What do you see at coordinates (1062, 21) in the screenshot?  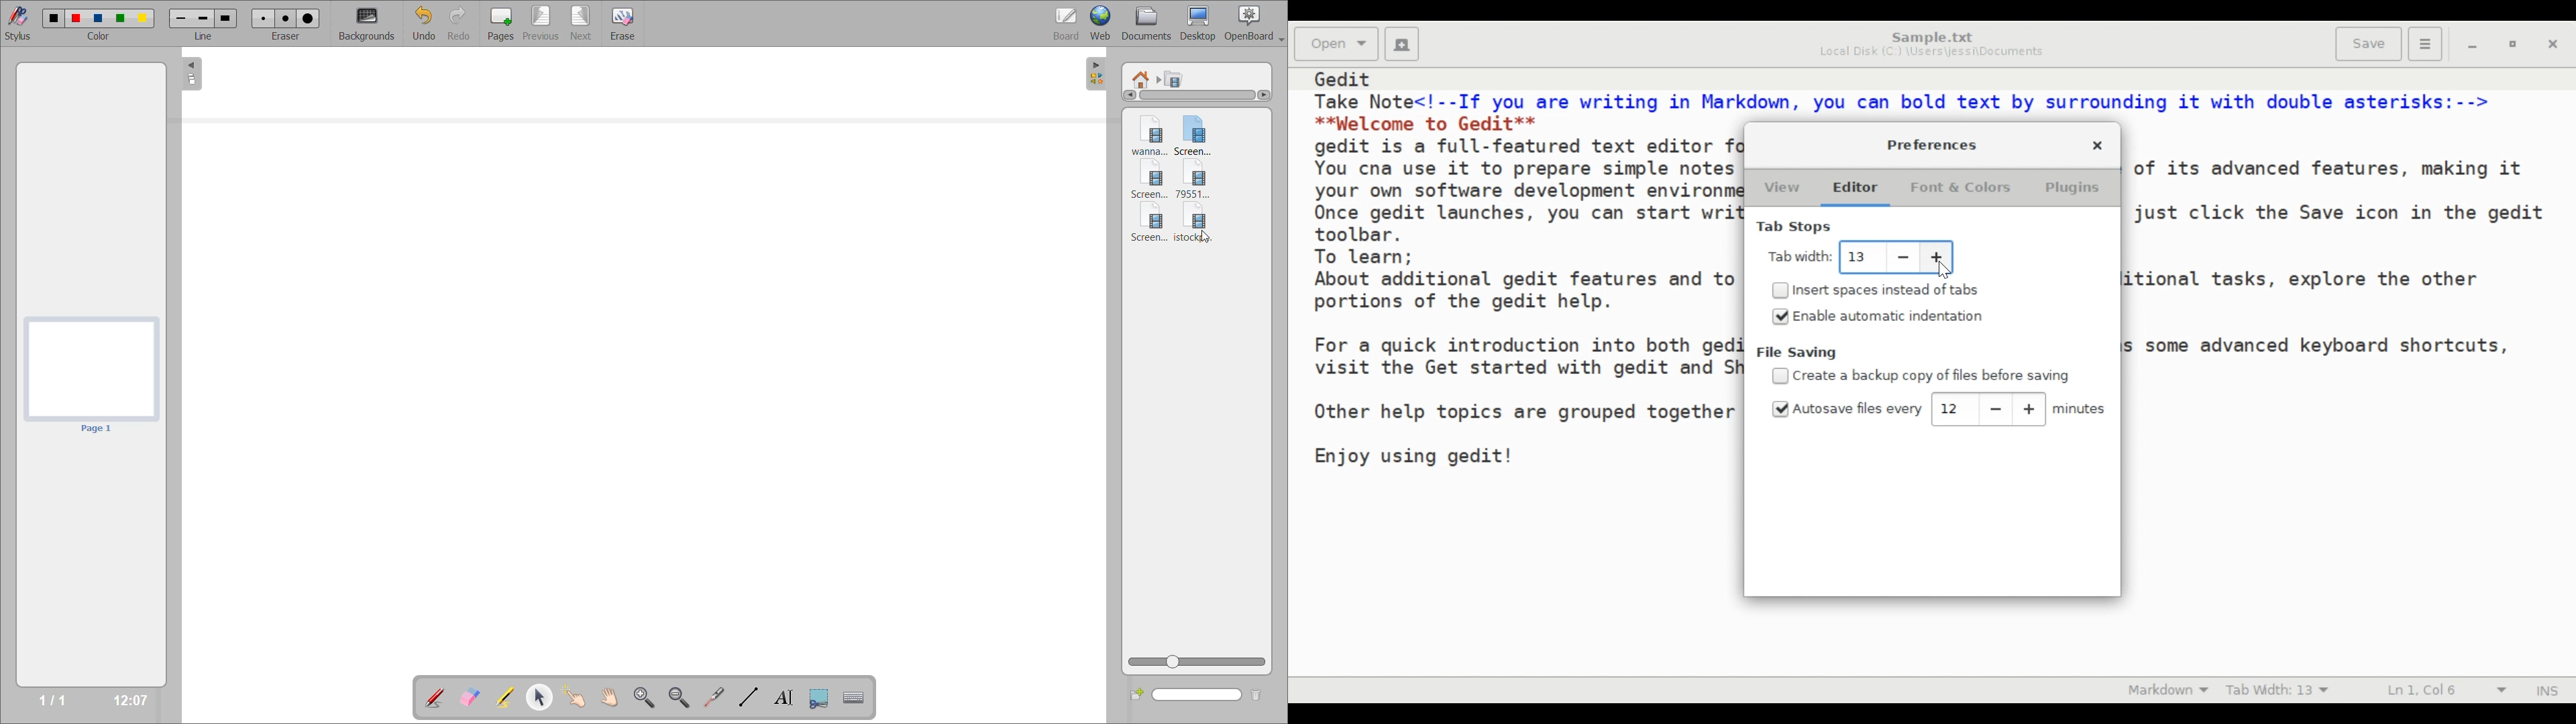 I see `board` at bounding box center [1062, 21].